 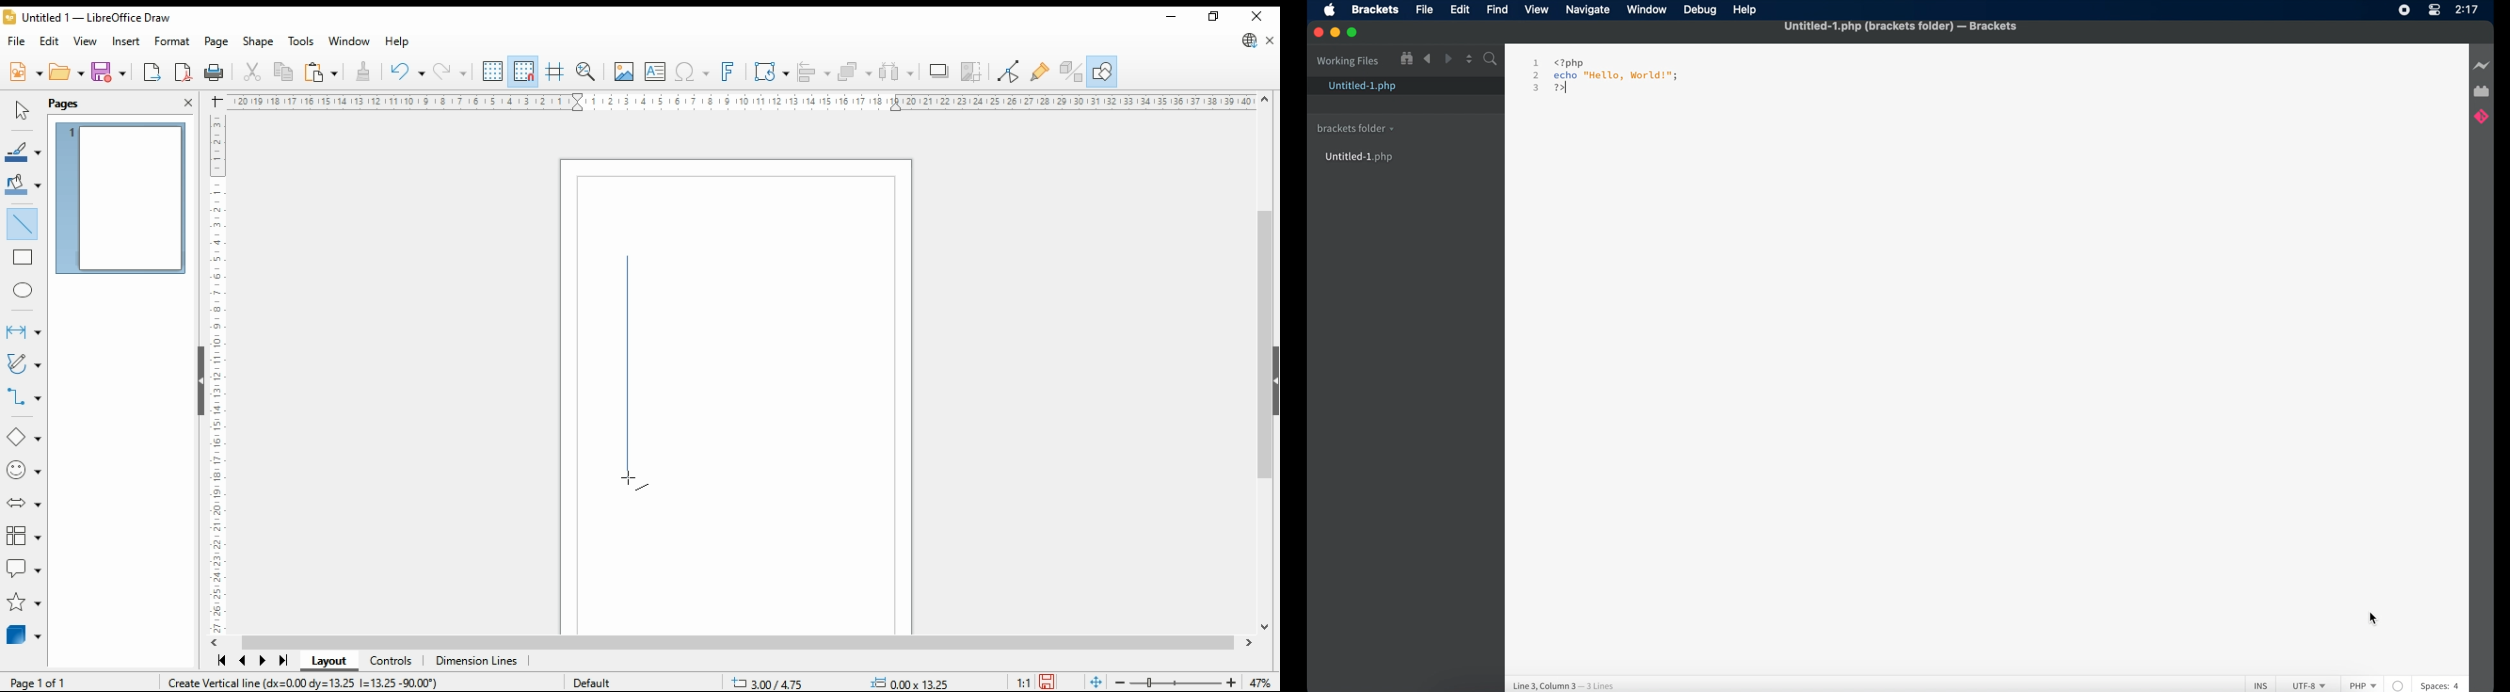 I want to click on copy, so click(x=282, y=73).